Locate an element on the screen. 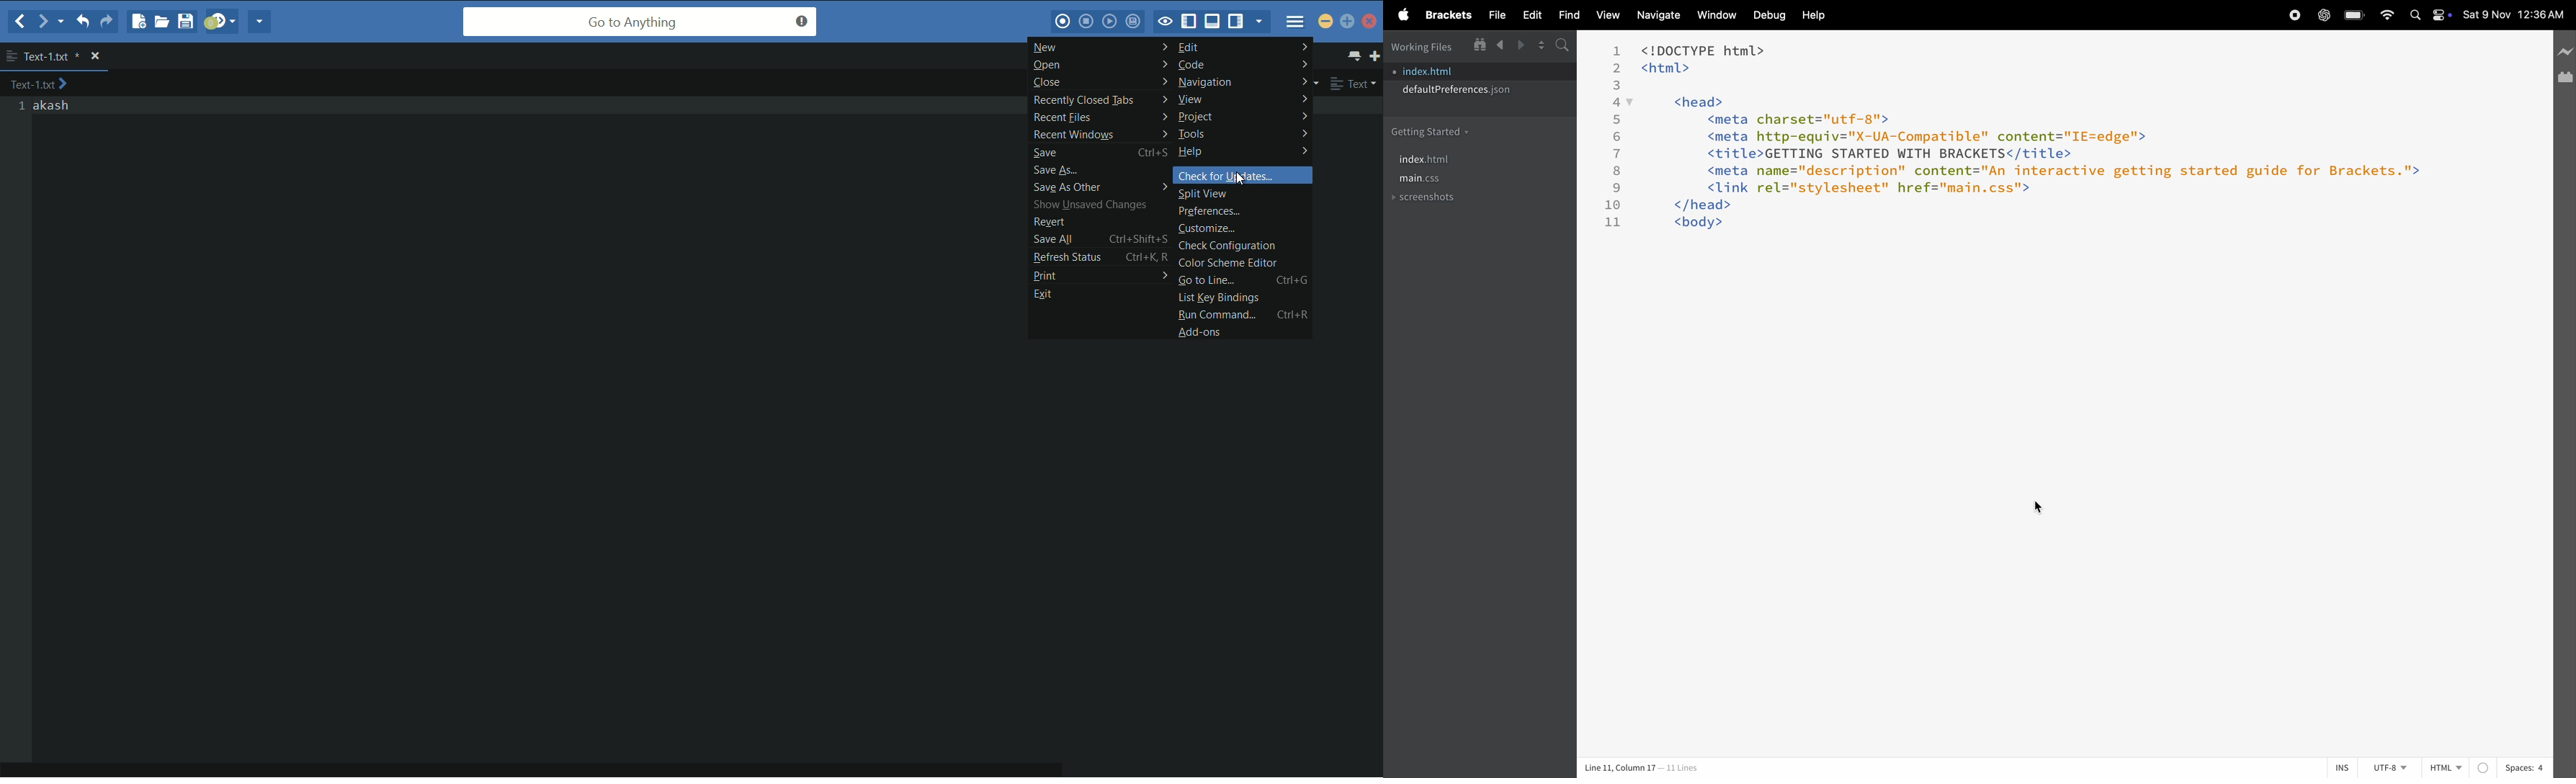 The width and height of the screenshot is (2576, 784). coloumn and lines is located at coordinates (1639, 769).